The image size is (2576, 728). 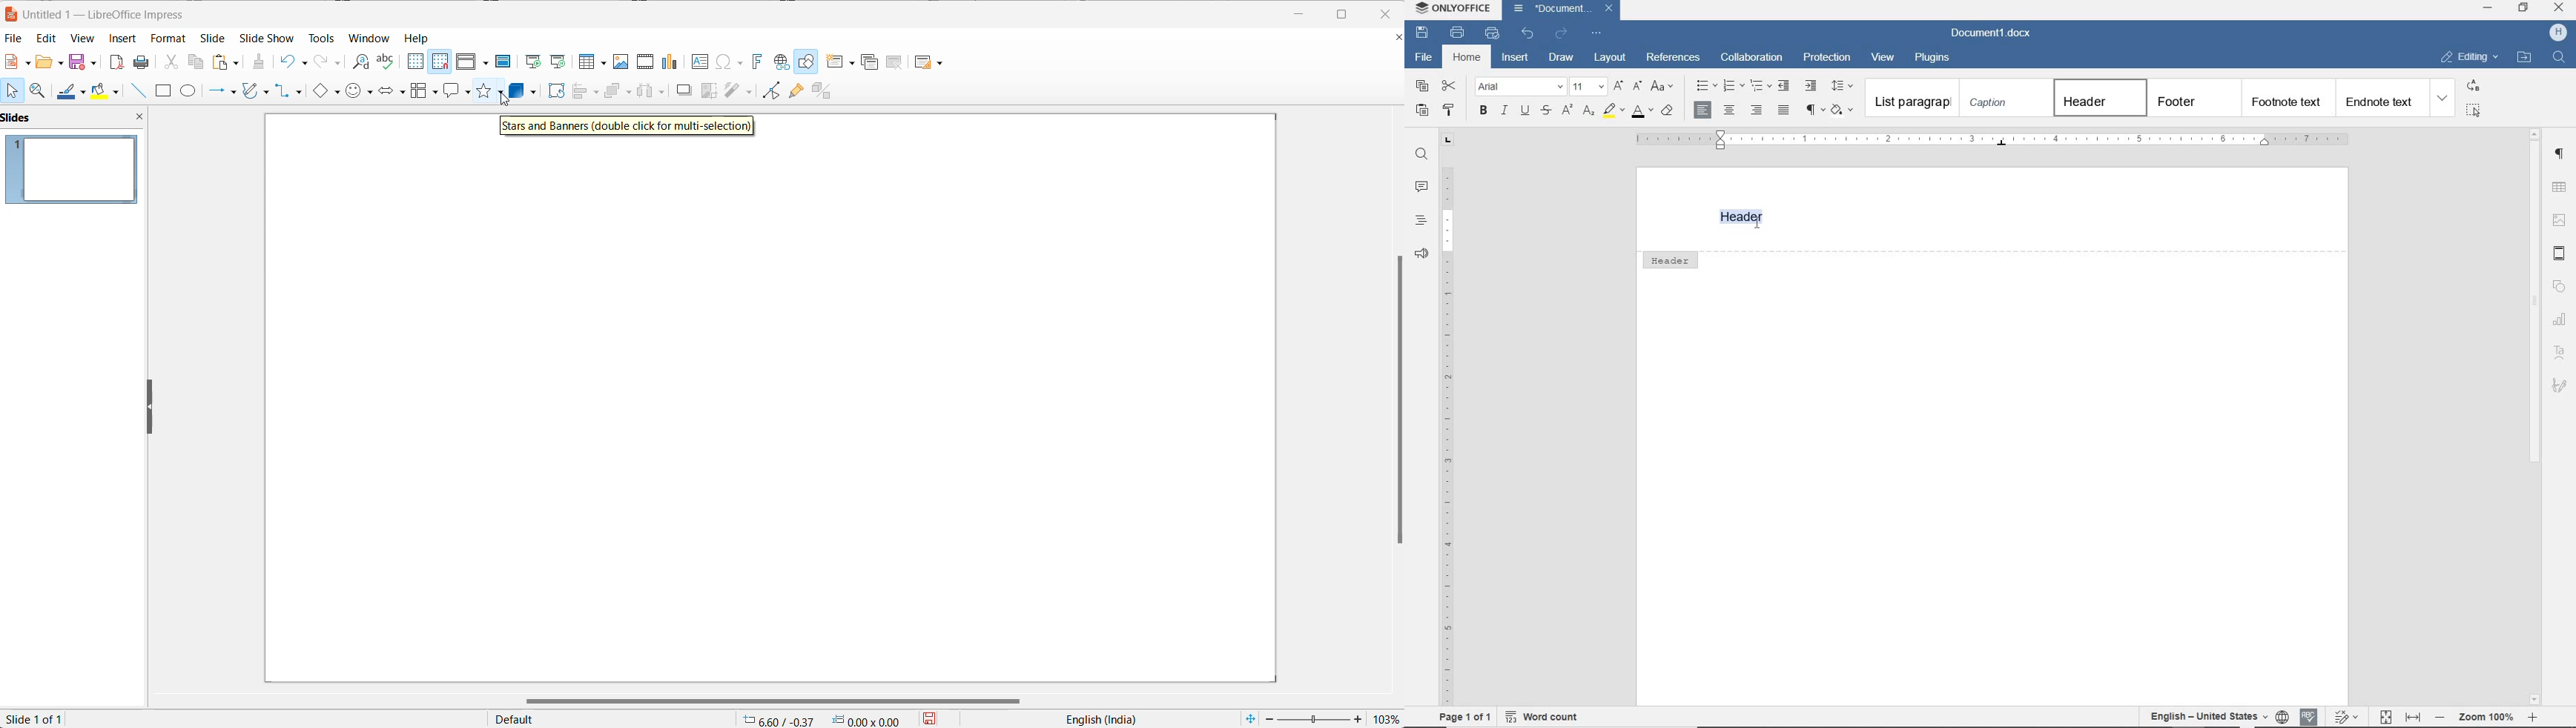 I want to click on filters, so click(x=737, y=90).